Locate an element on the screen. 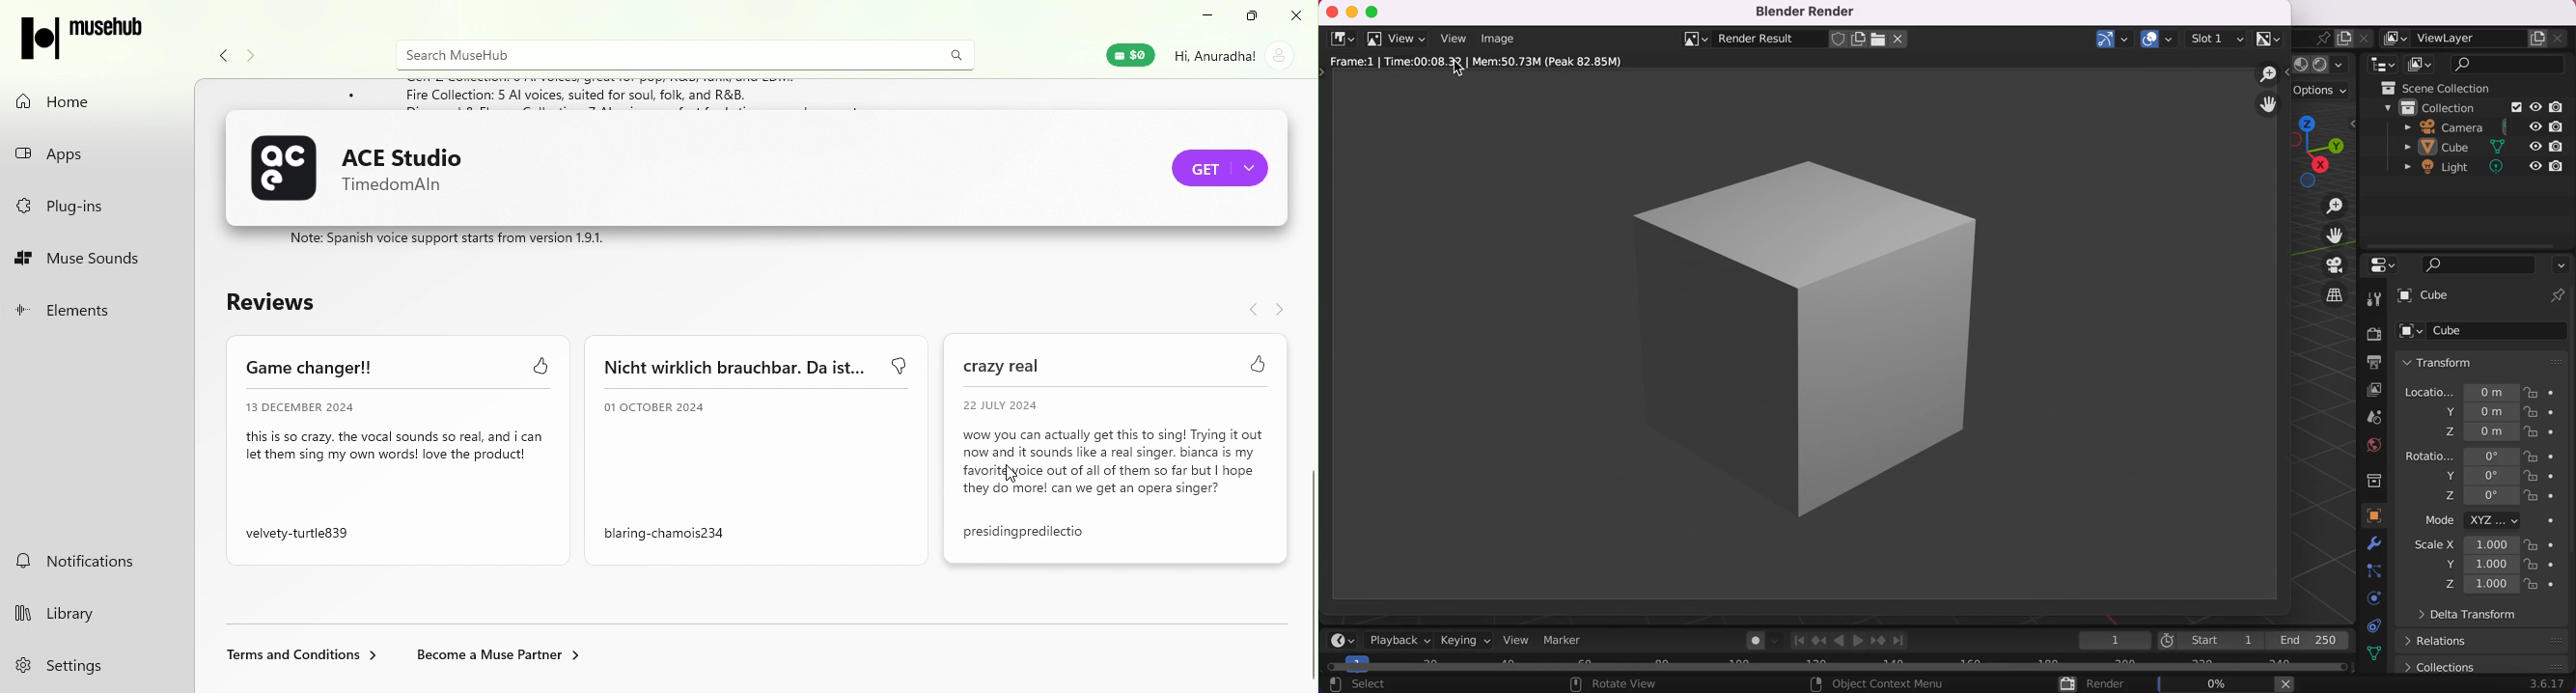 The image size is (2576, 700). ACE Studio name is located at coordinates (411, 165).